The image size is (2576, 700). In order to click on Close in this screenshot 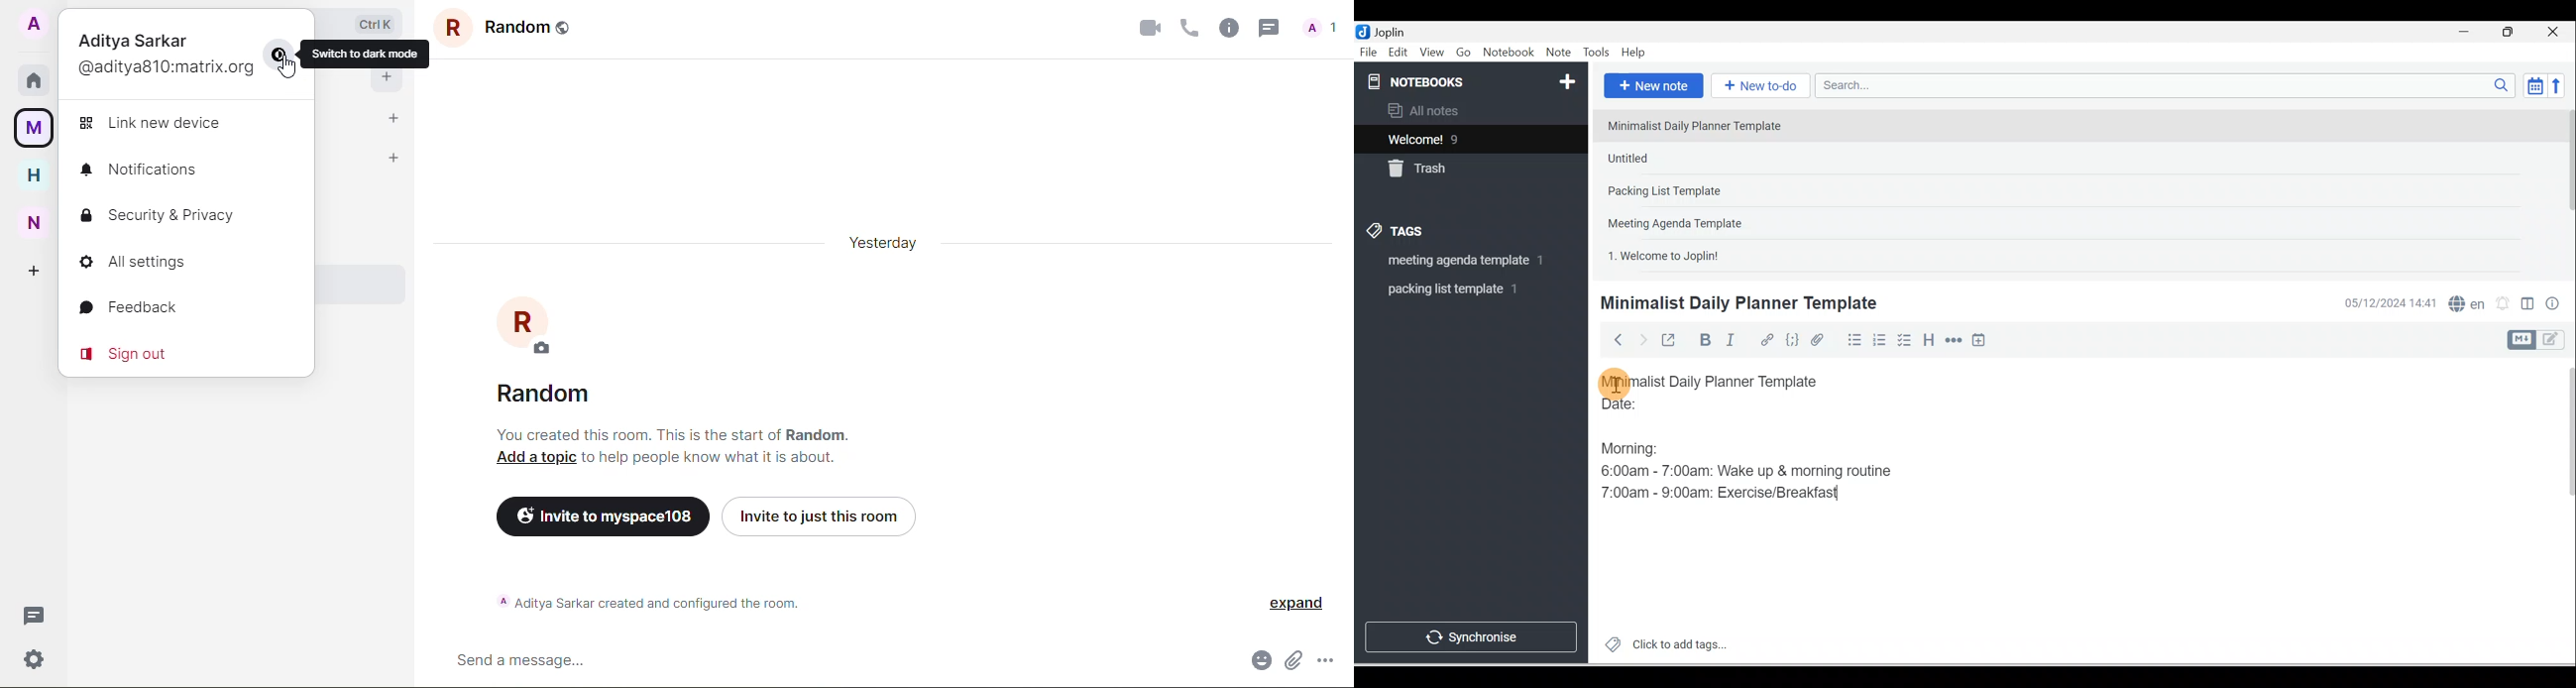, I will do `click(2557, 32)`.